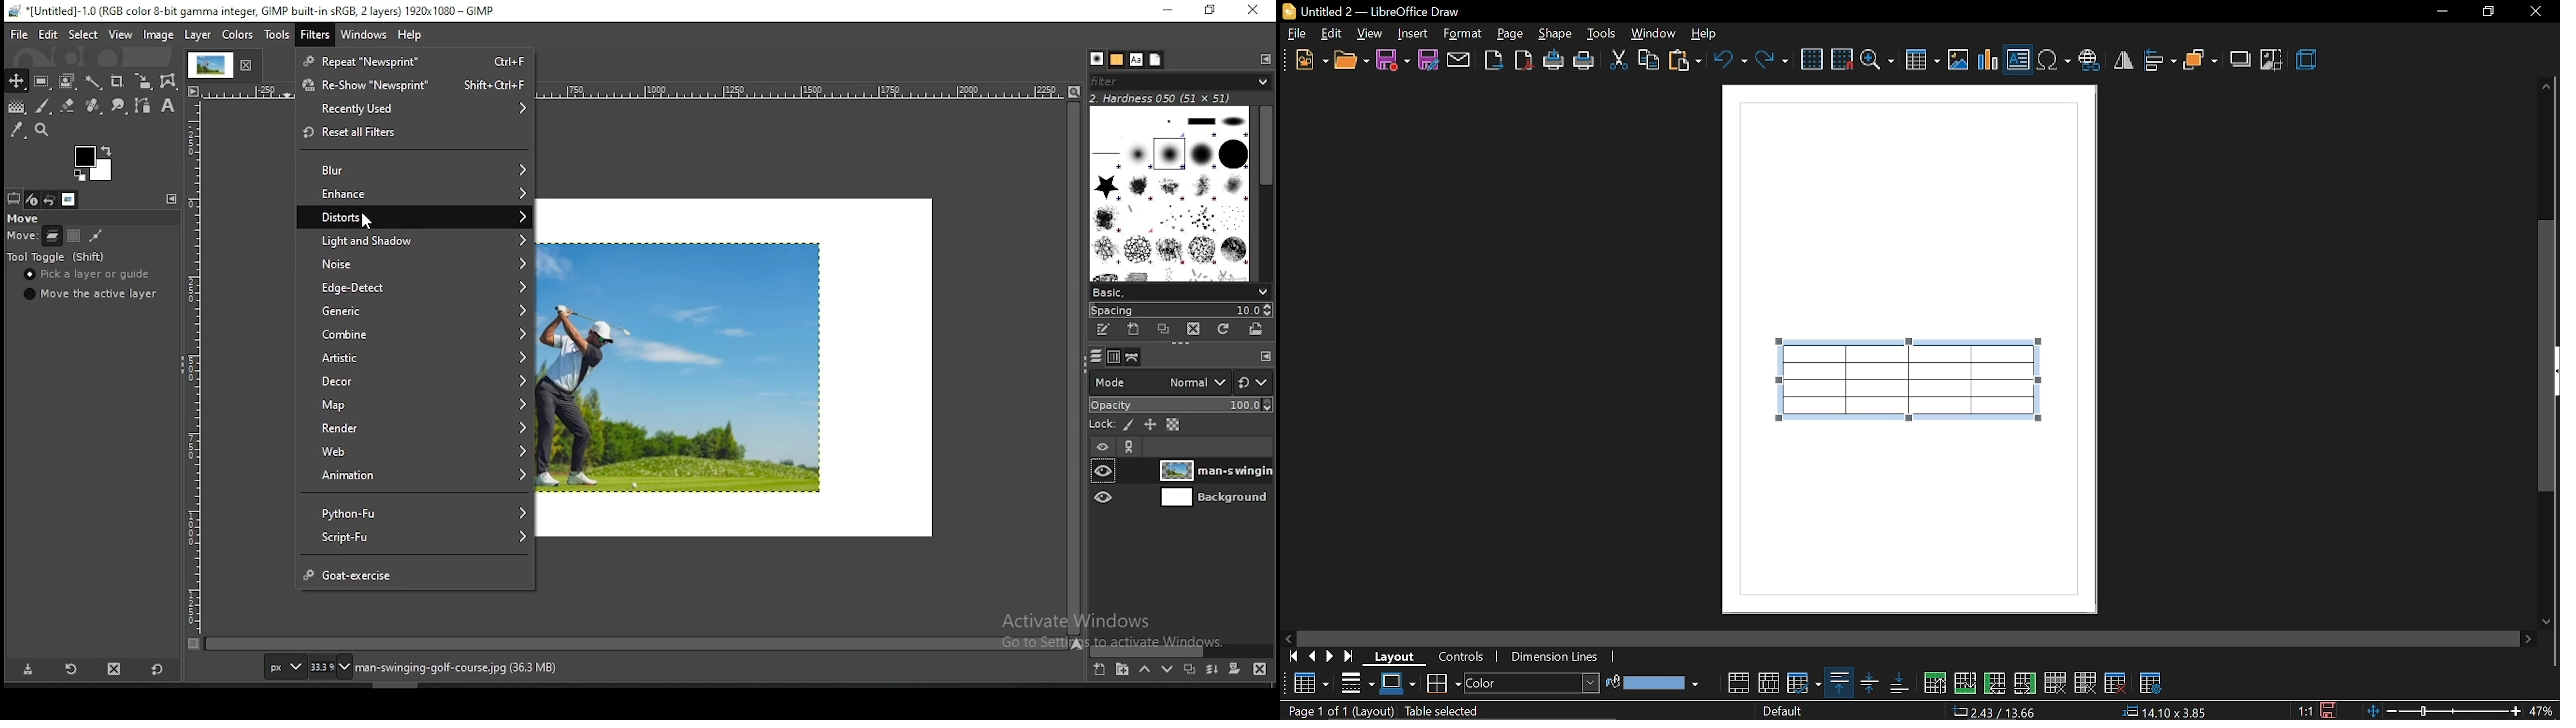  Describe the element at coordinates (415, 287) in the screenshot. I see `edge detect` at that location.